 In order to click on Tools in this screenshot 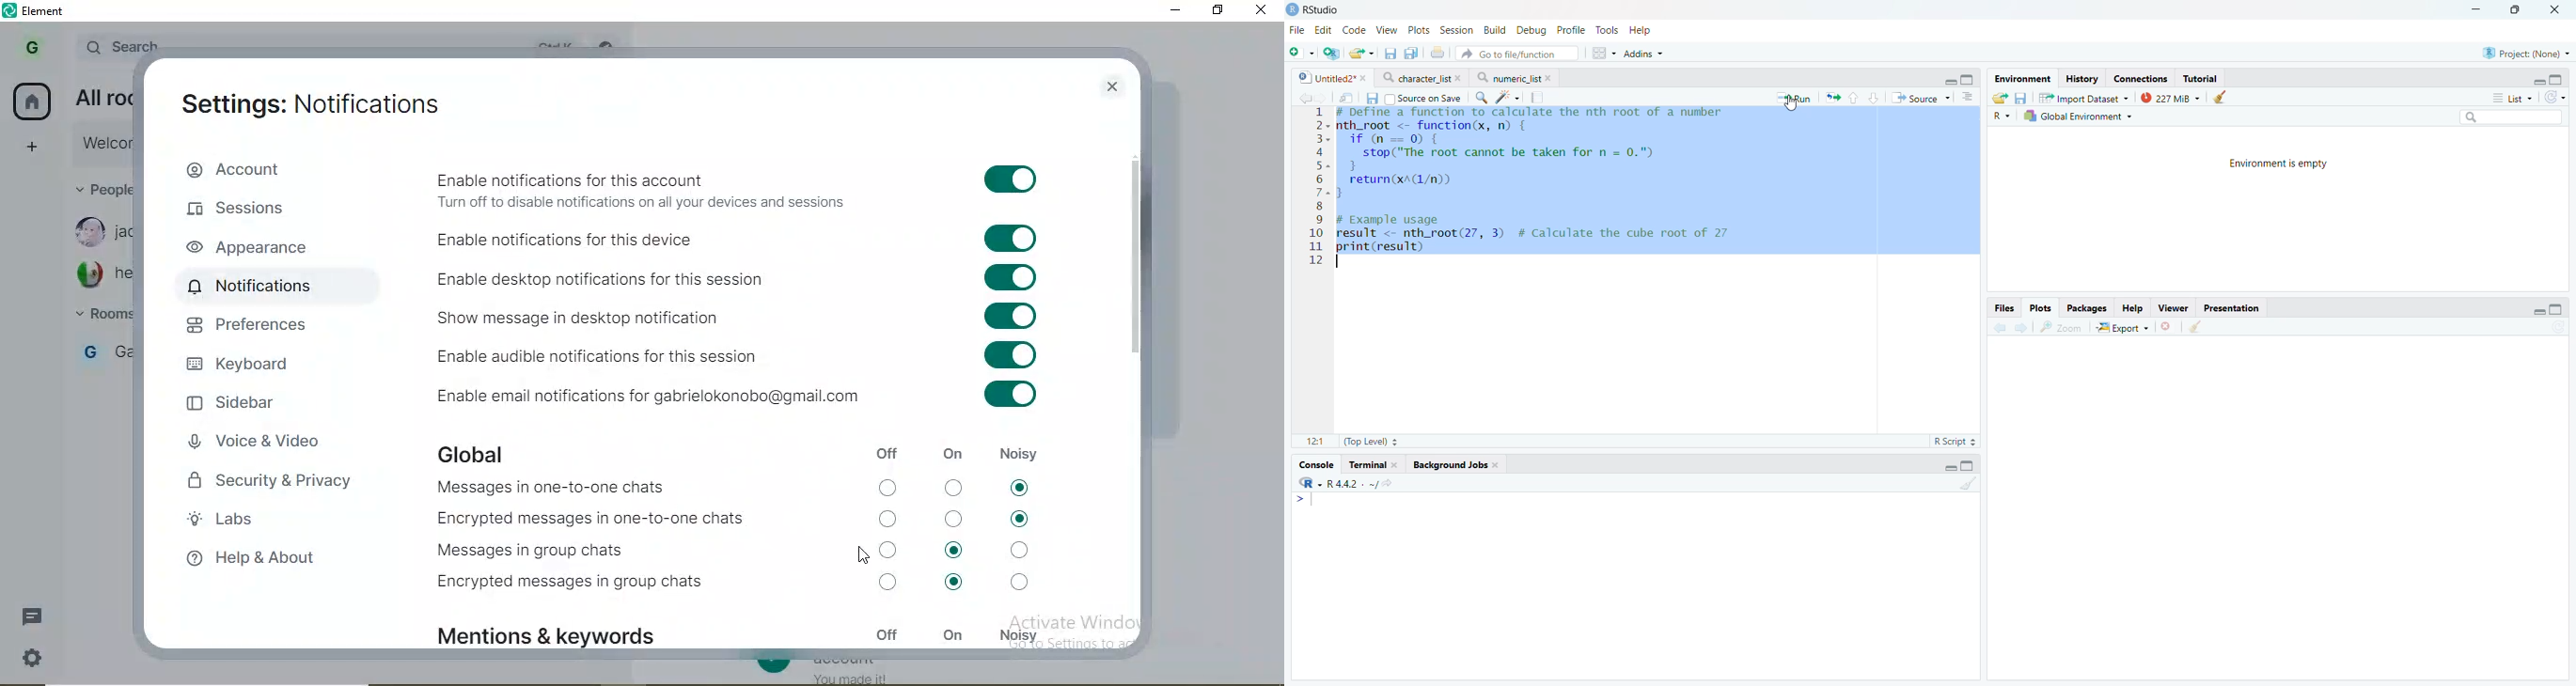, I will do `click(1610, 30)`.